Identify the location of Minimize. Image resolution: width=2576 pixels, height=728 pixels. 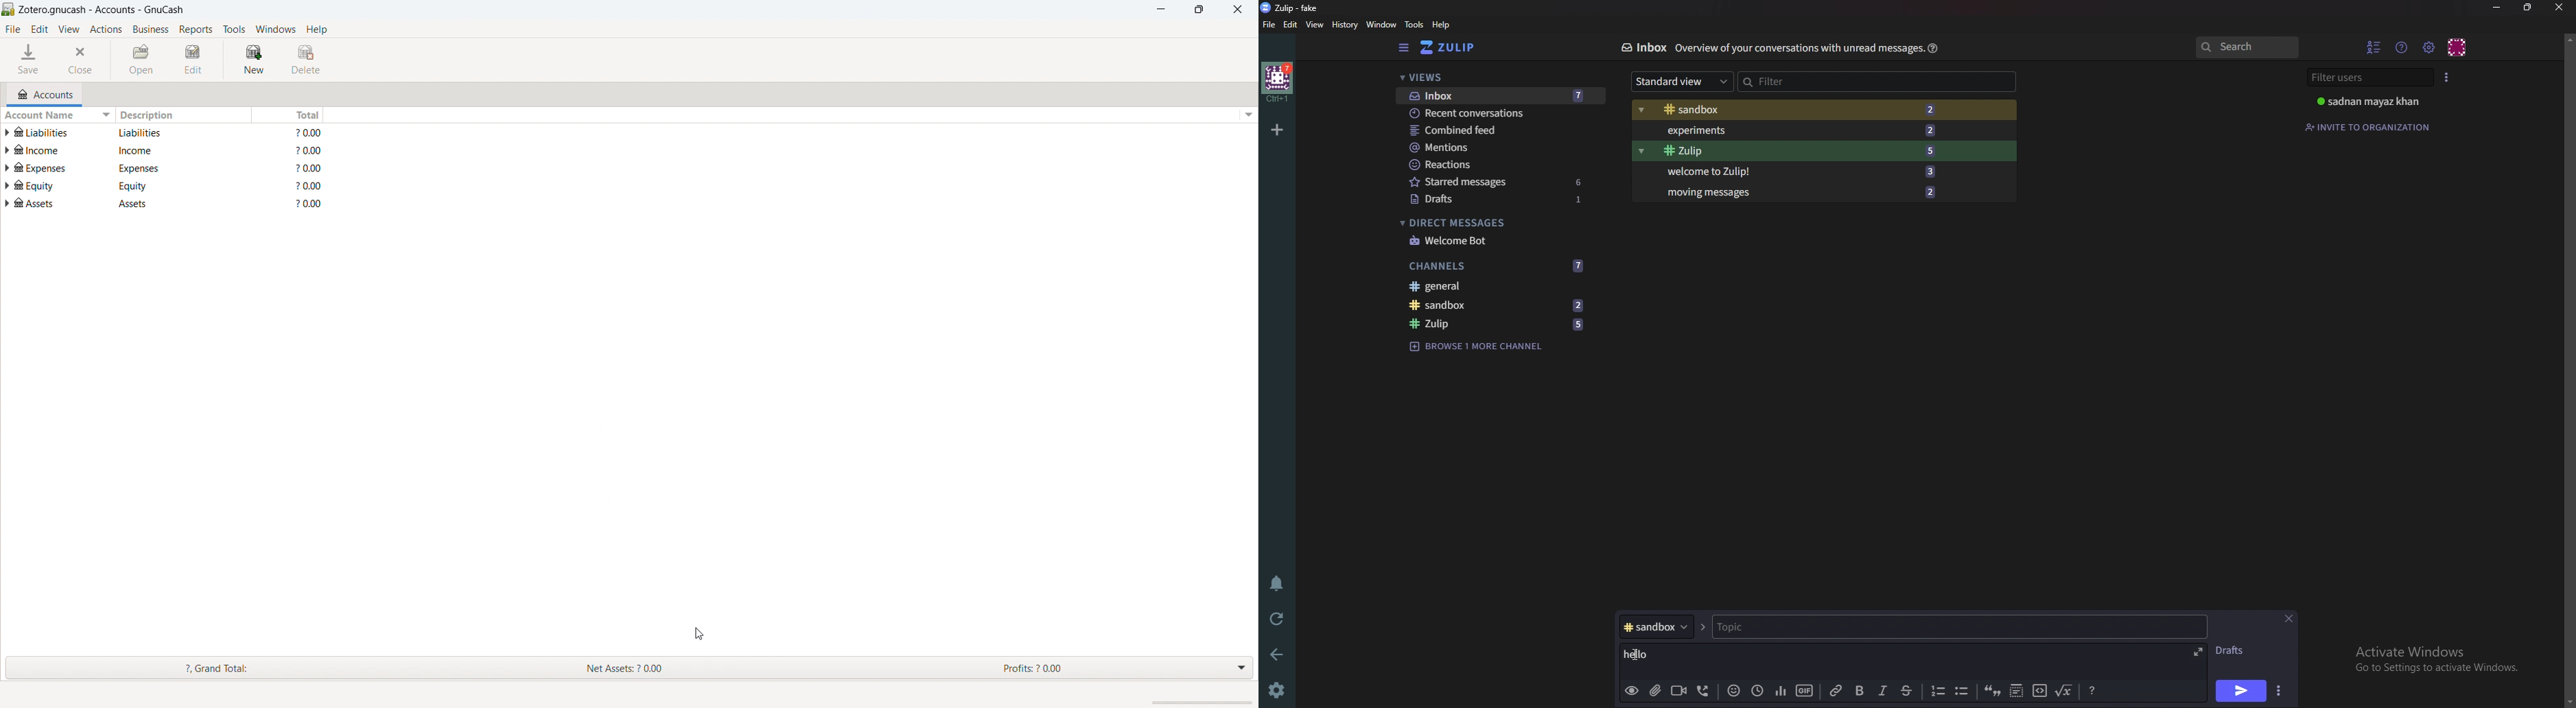
(2497, 8).